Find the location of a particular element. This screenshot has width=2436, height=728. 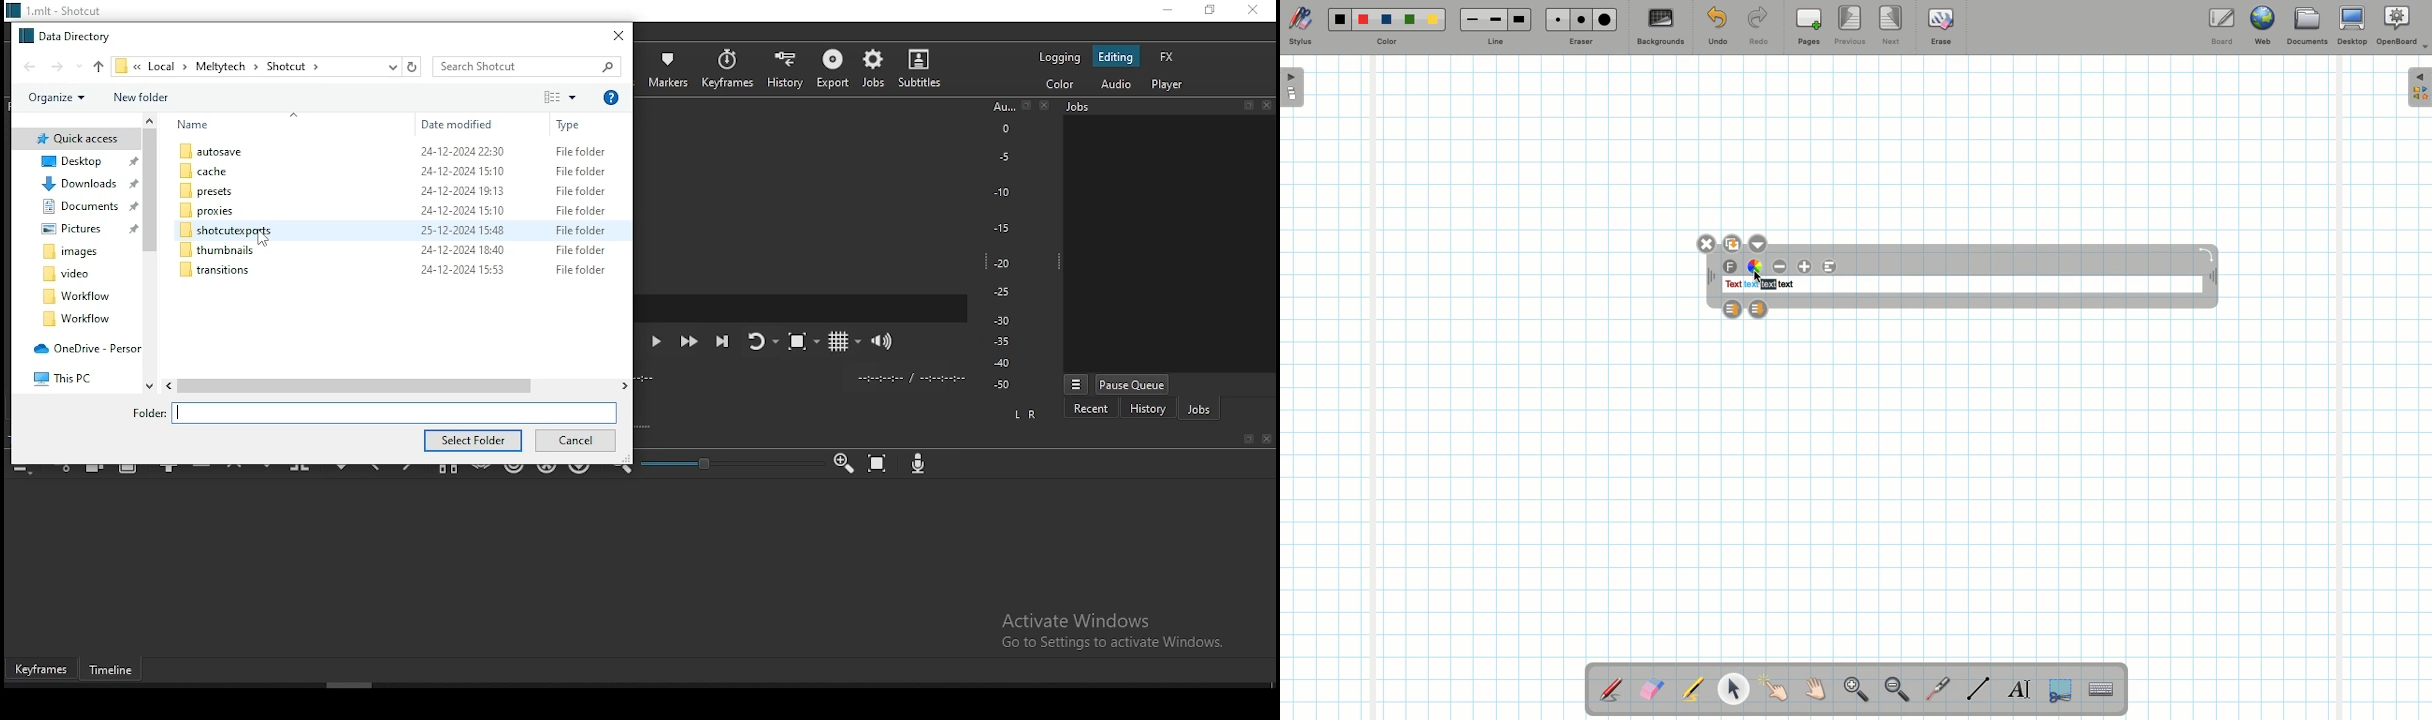

back is located at coordinates (24, 66).